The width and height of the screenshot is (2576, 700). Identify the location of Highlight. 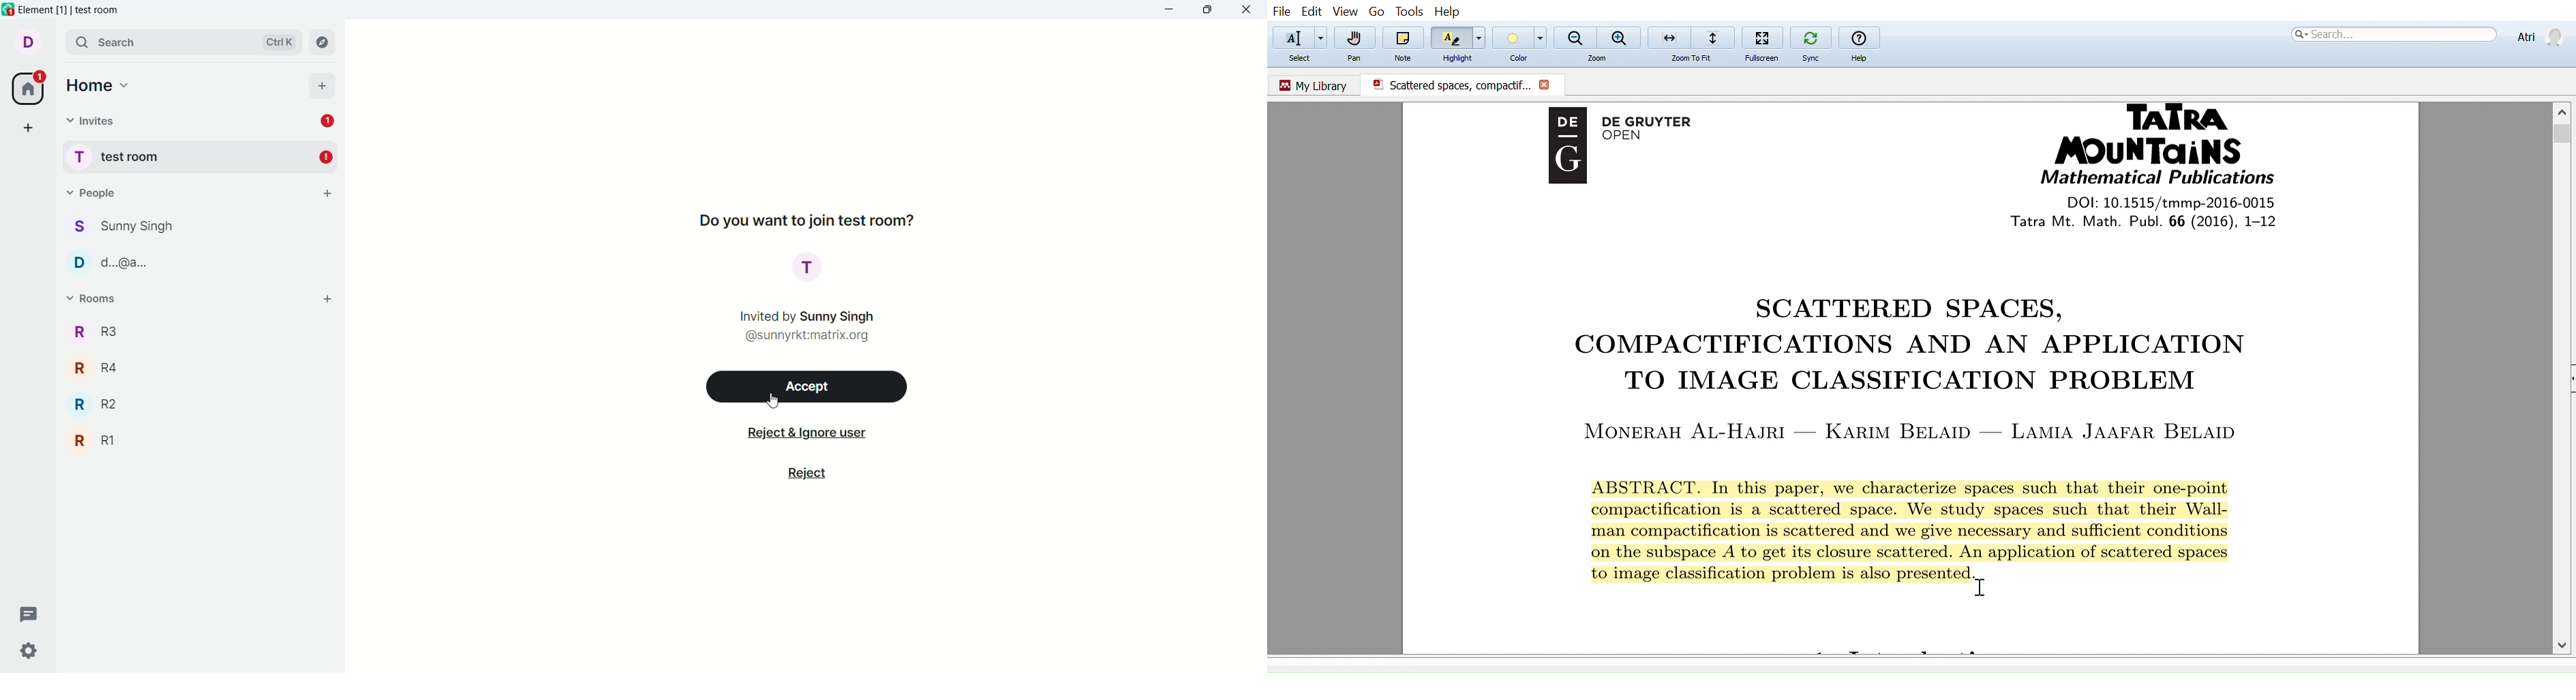
(1458, 58).